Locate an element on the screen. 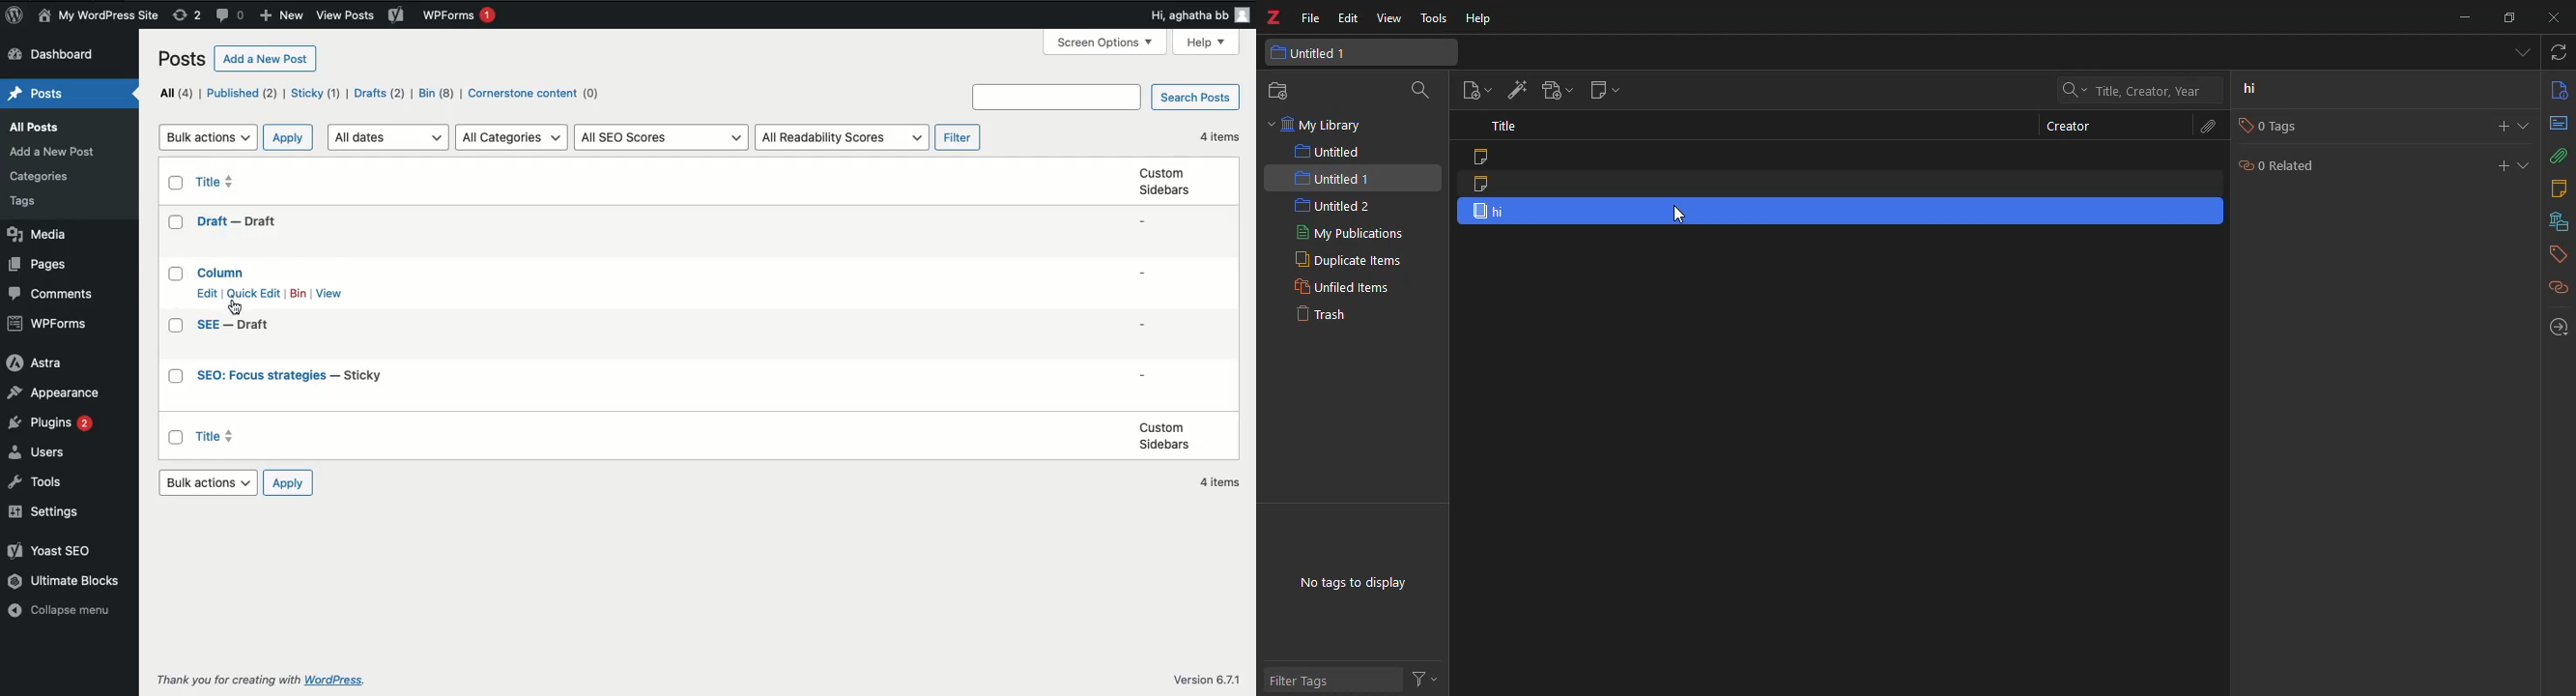  untitled 1 is located at coordinates (1331, 177).